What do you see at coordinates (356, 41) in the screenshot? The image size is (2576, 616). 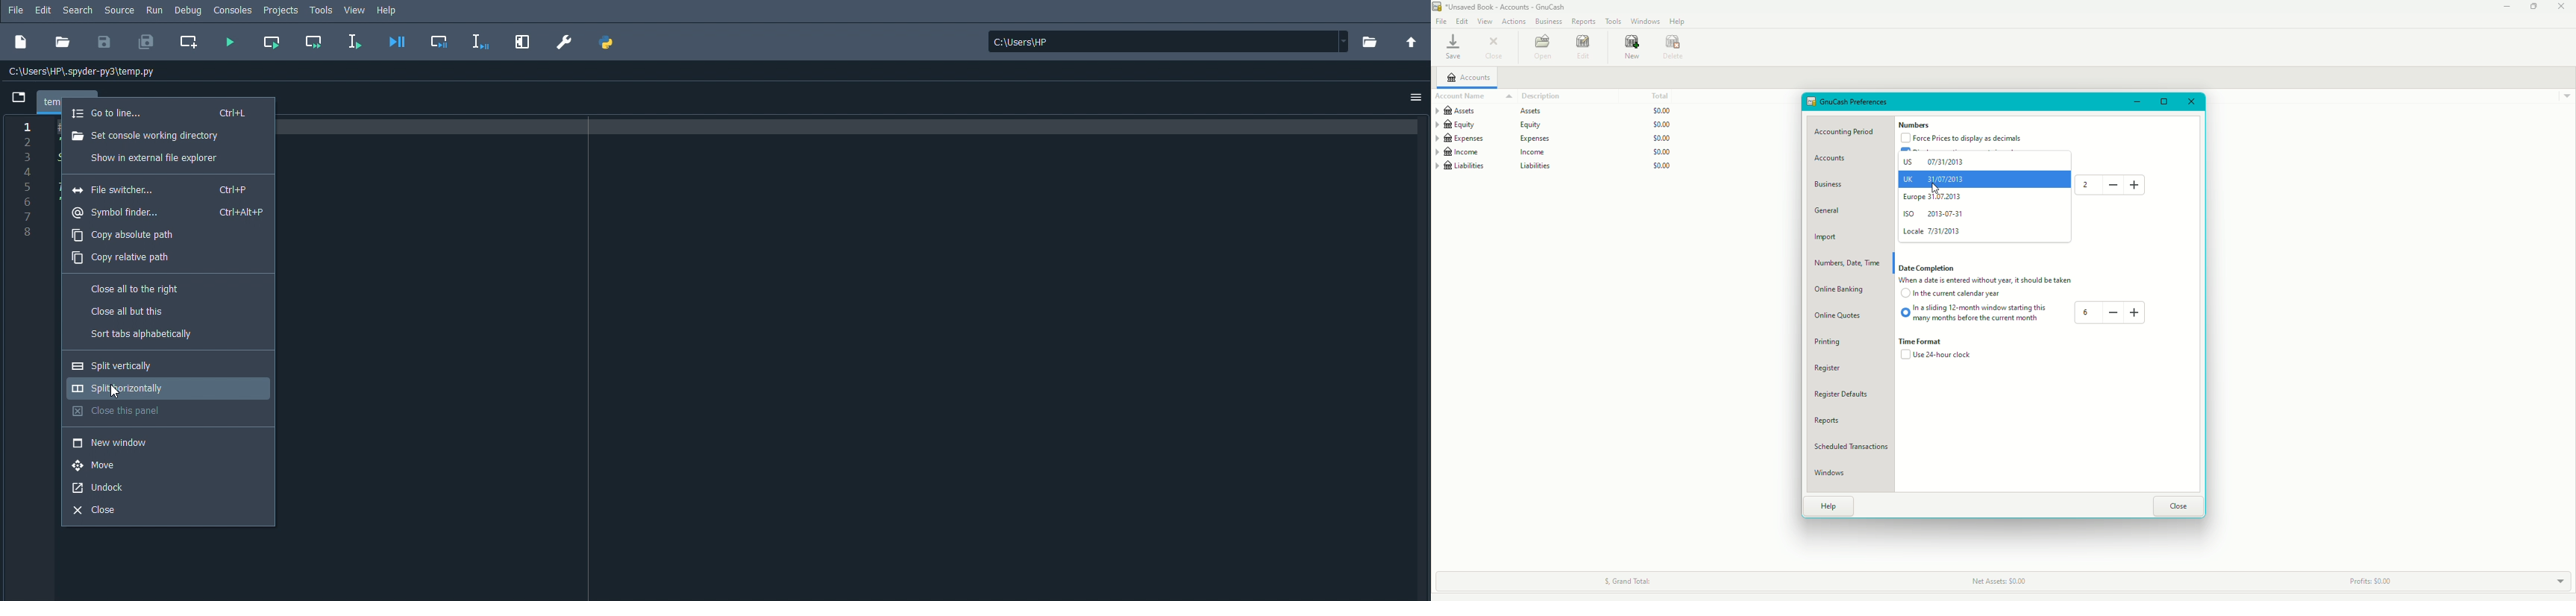 I see `Run selection or current line` at bounding box center [356, 41].